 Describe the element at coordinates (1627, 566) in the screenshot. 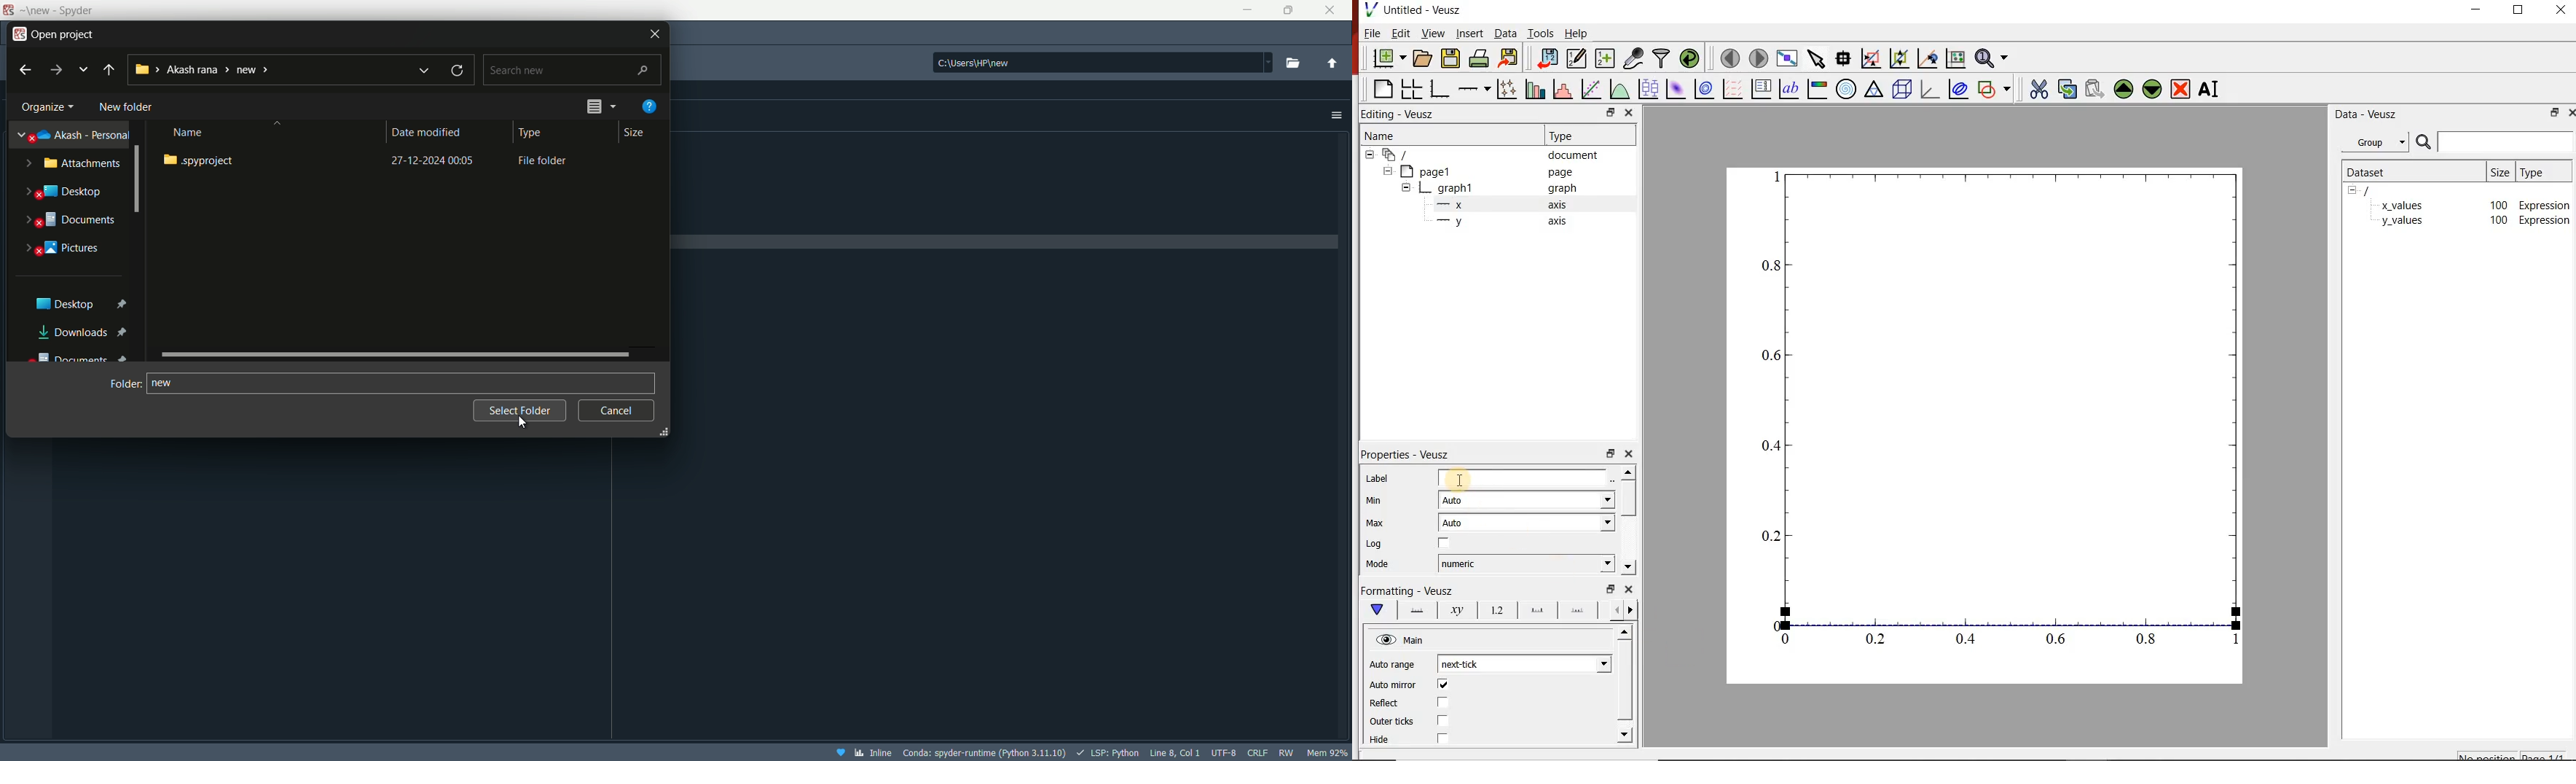

I see `move down` at that location.